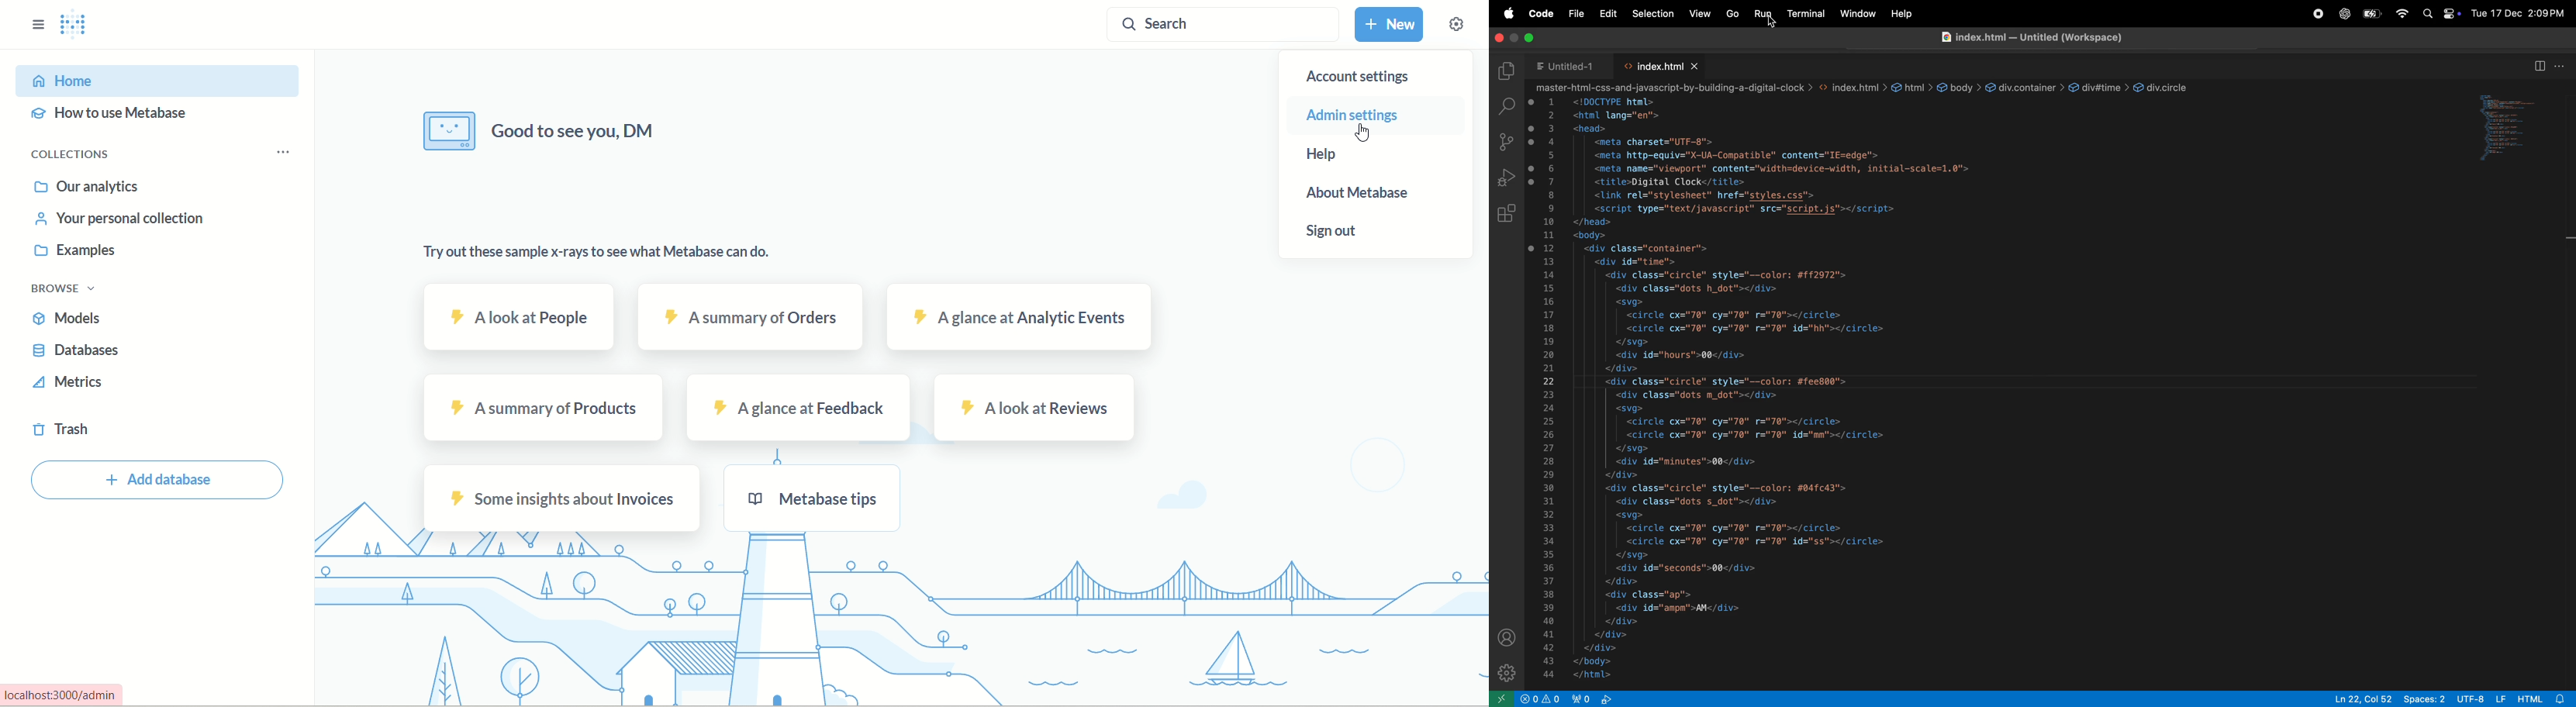 The width and height of the screenshot is (2576, 728). What do you see at coordinates (1362, 131) in the screenshot?
I see `Cursor` at bounding box center [1362, 131].